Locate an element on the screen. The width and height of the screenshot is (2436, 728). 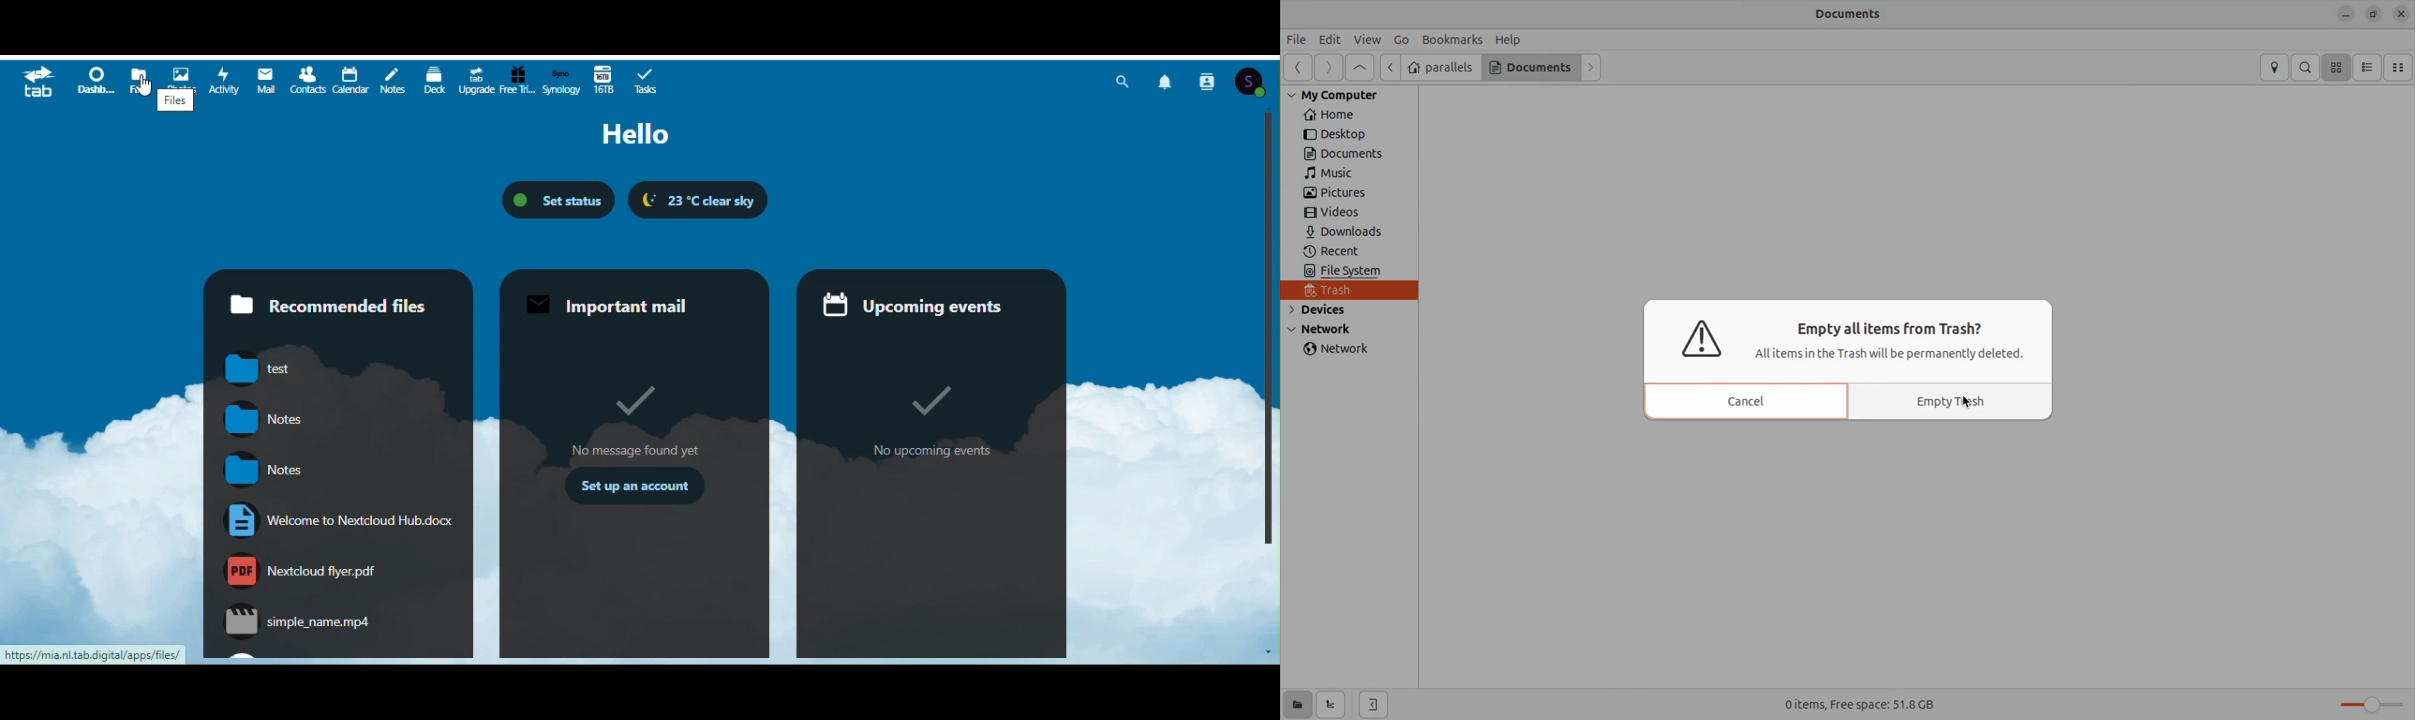
Forward is located at coordinates (1328, 67).